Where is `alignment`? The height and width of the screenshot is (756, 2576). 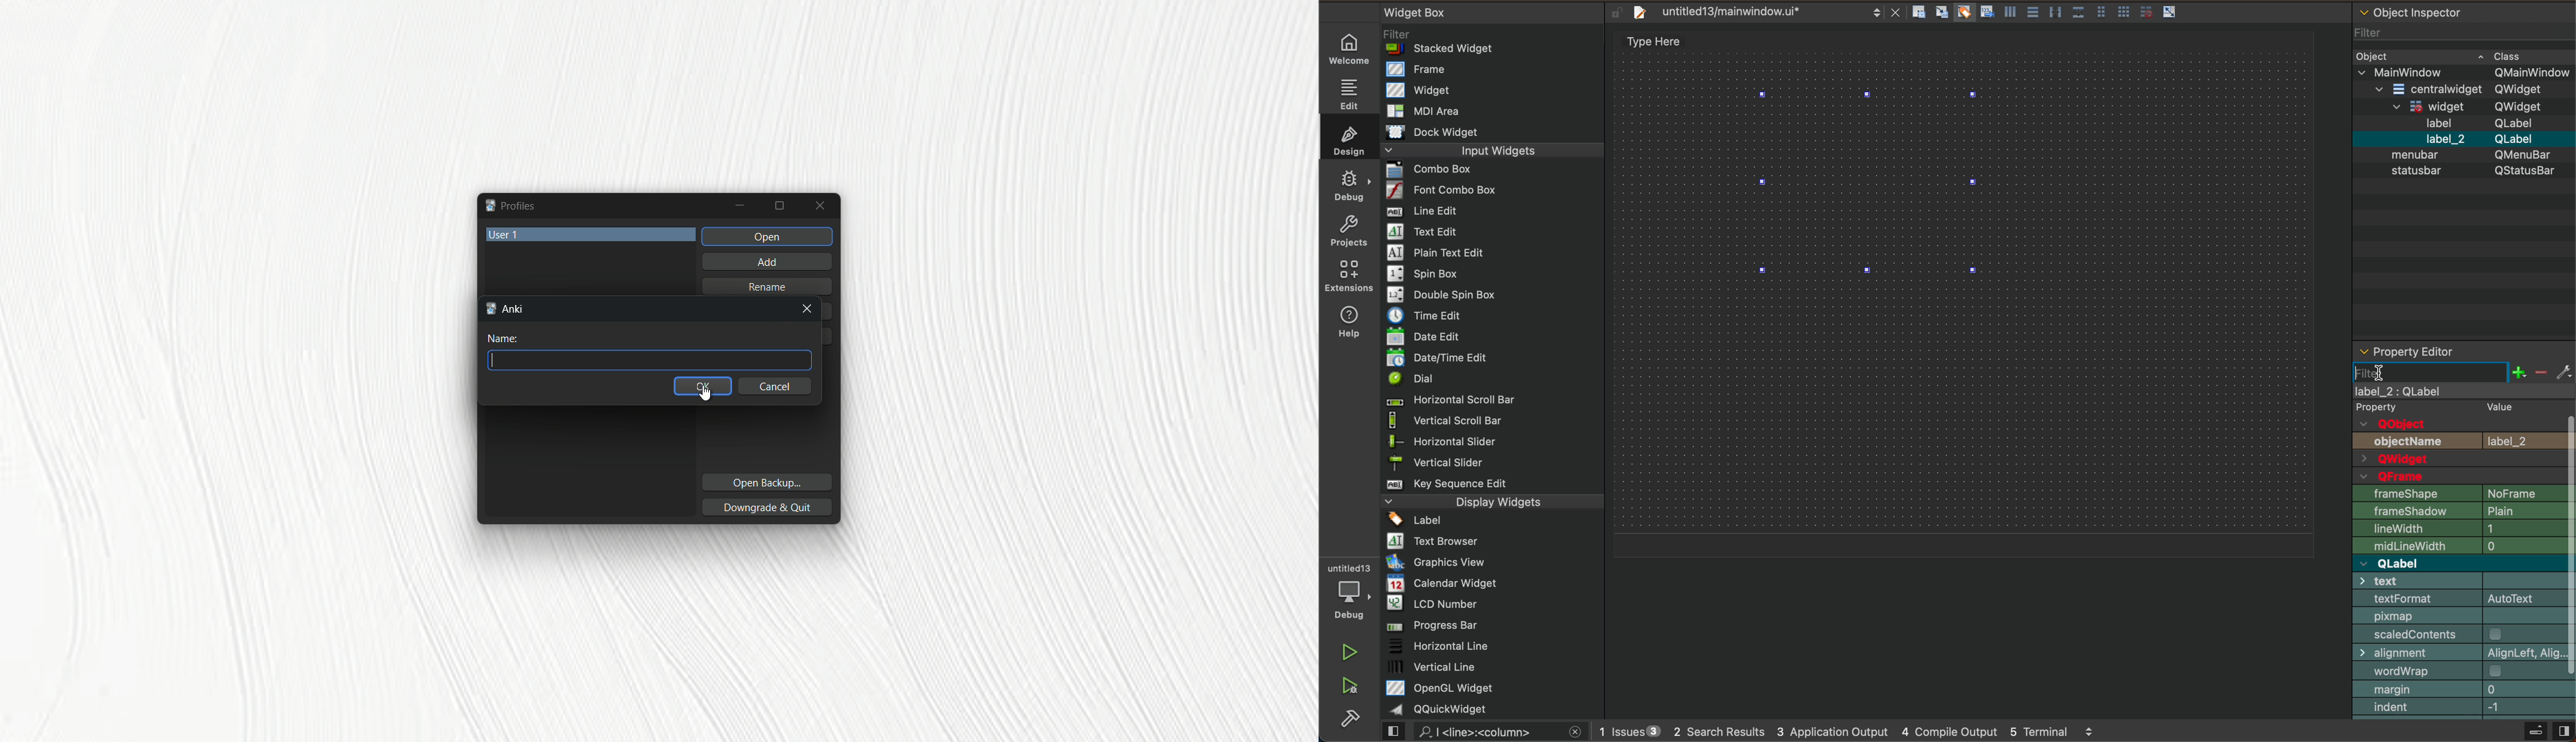
alignment is located at coordinates (2466, 652).